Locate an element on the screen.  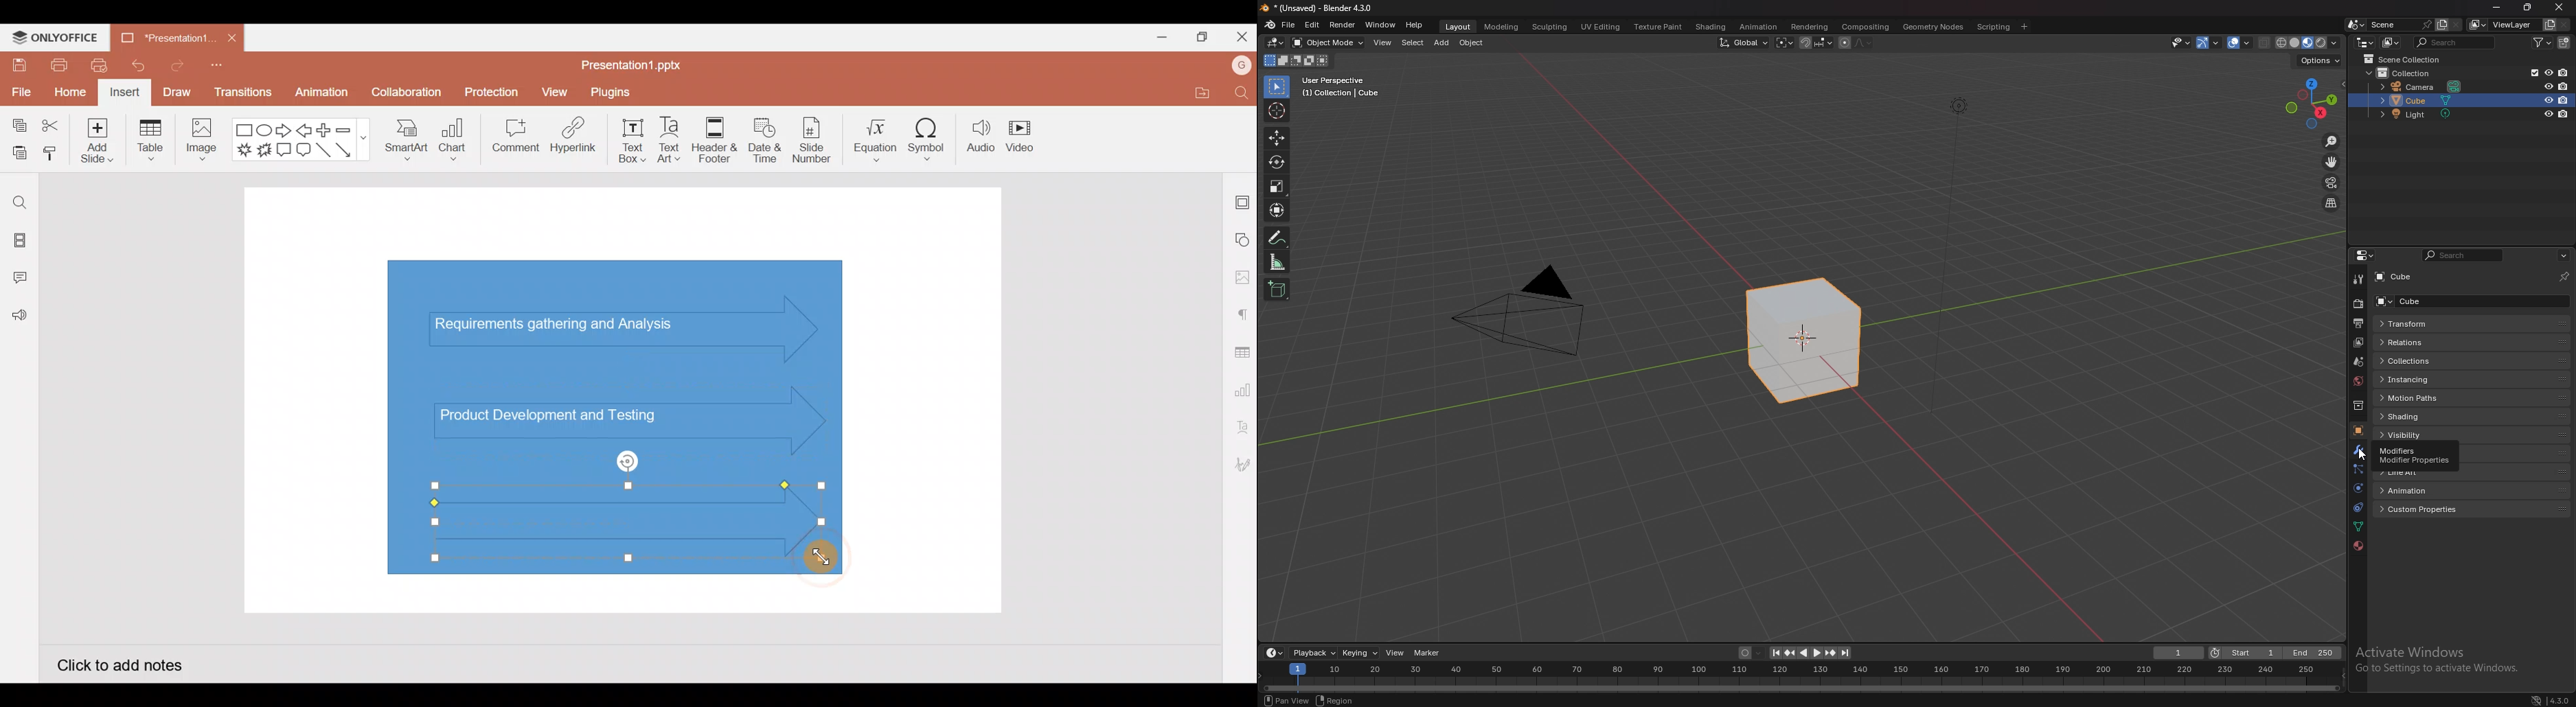
Protection is located at coordinates (488, 92).